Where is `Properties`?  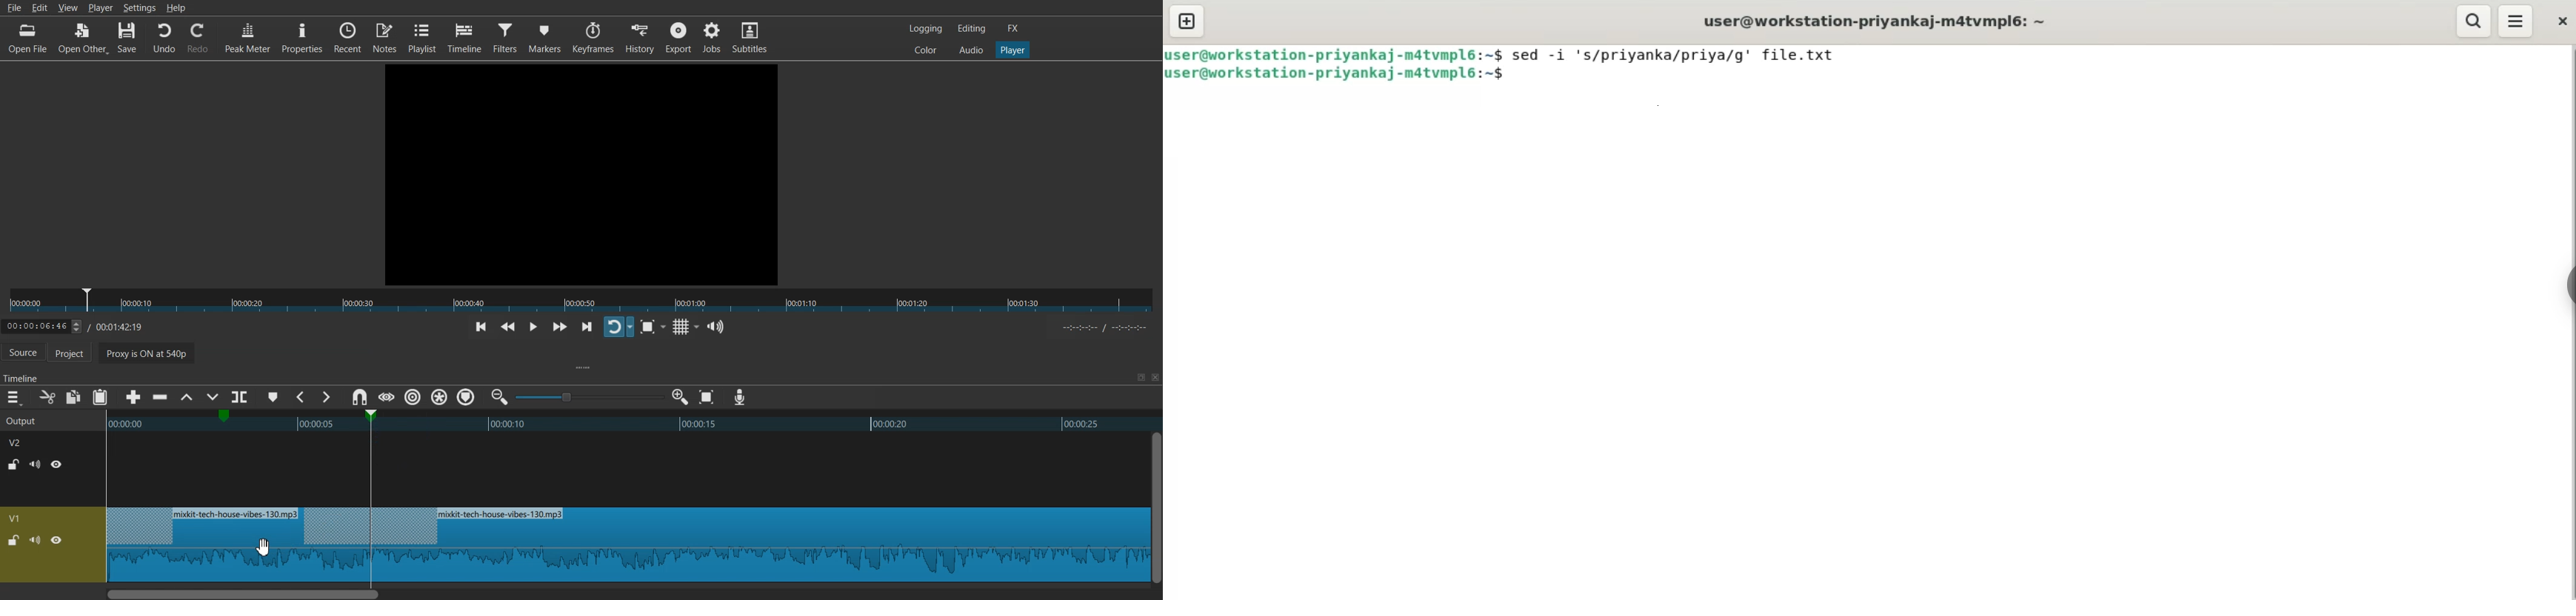 Properties is located at coordinates (302, 37).